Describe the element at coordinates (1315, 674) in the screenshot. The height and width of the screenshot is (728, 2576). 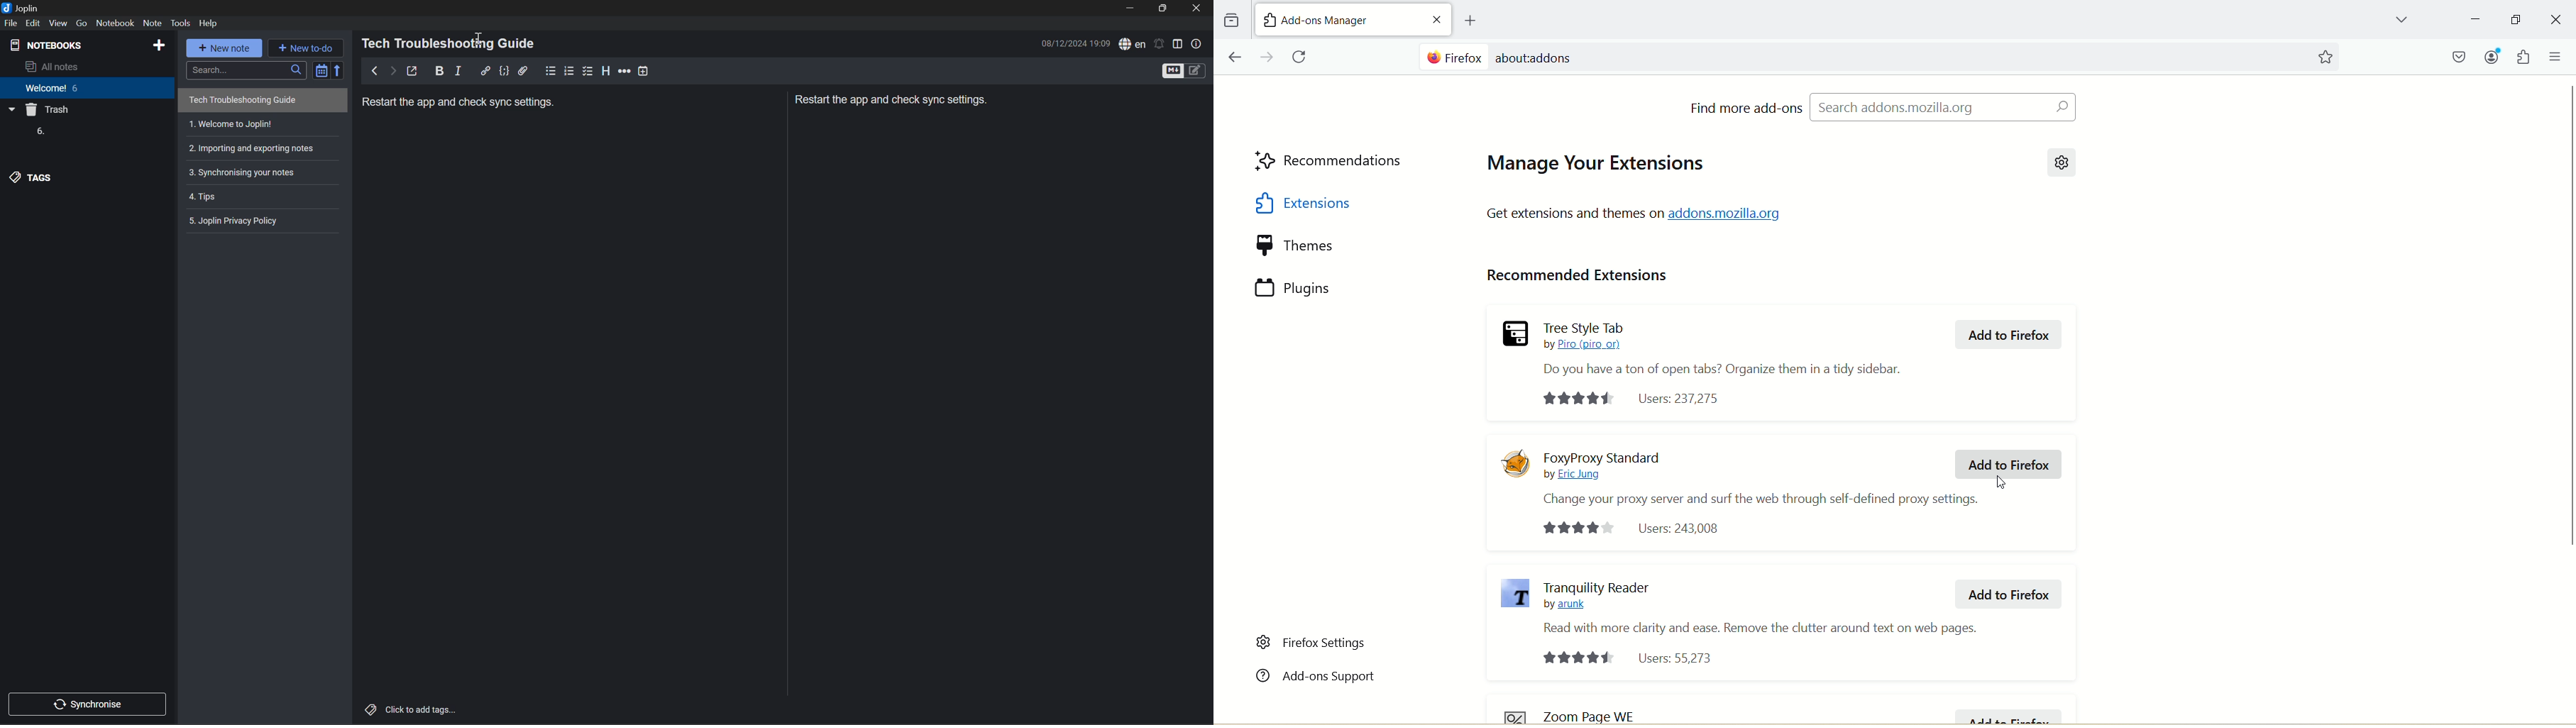
I see `Add-ons Support` at that location.